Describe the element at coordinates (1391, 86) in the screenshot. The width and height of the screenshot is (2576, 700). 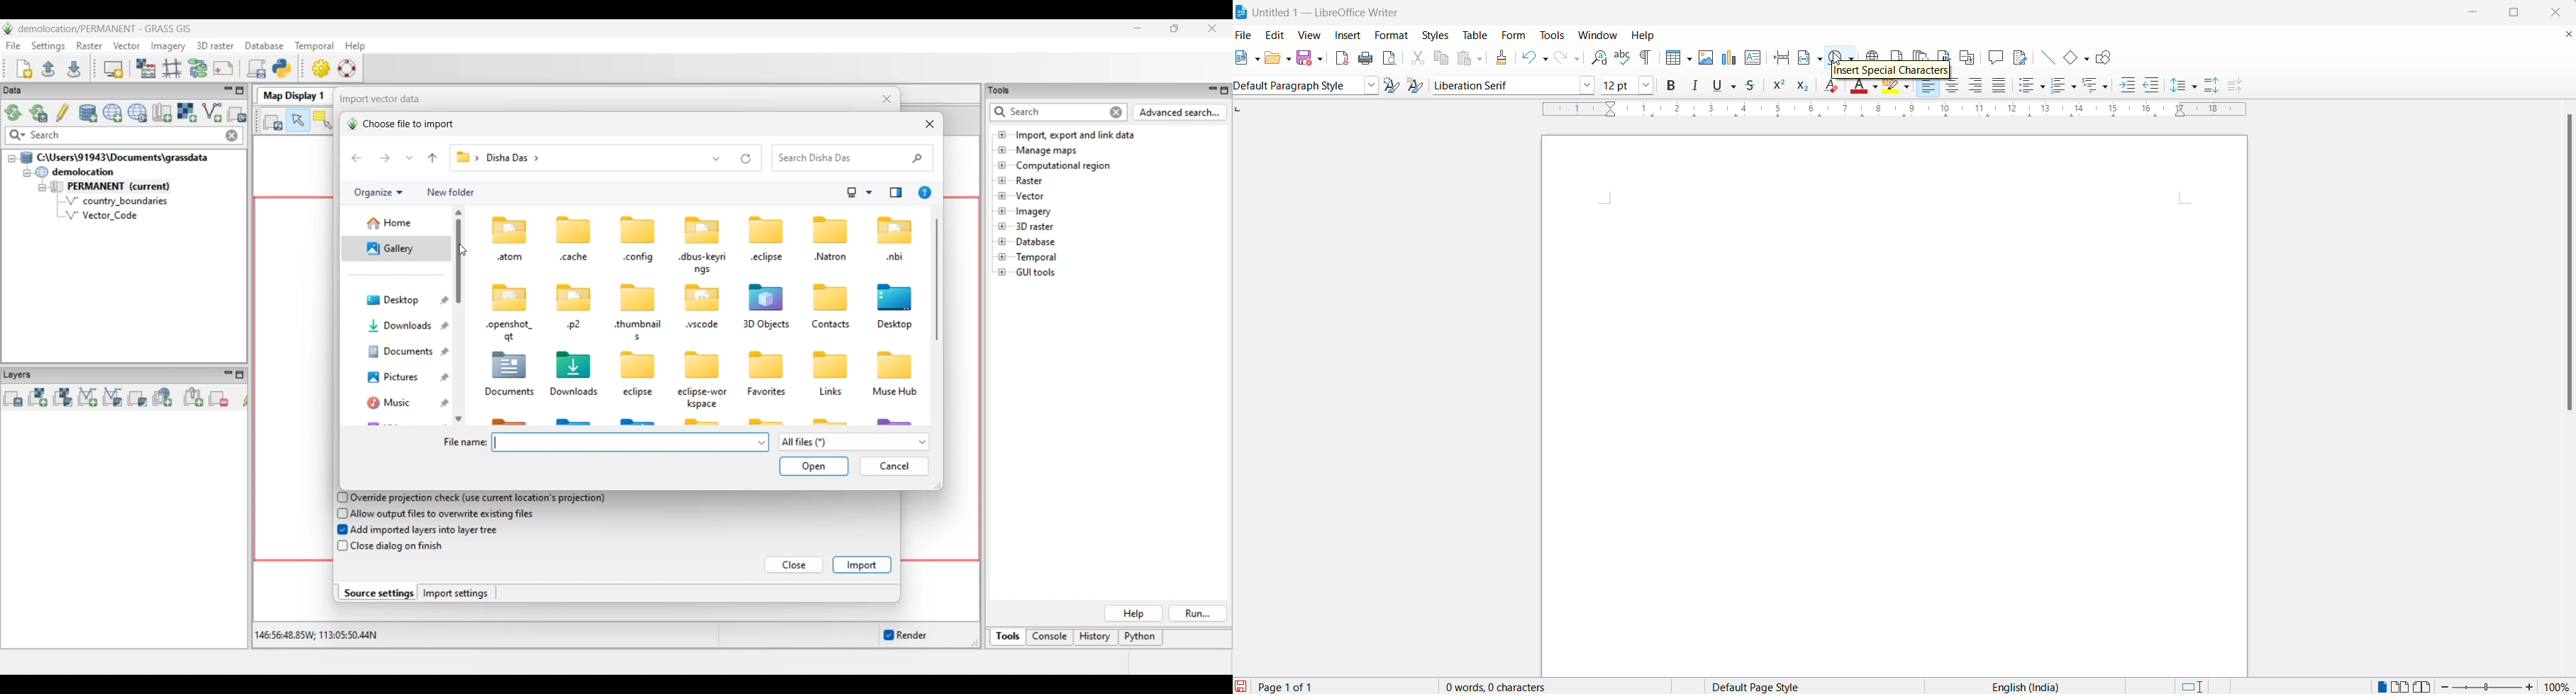
I see `update selected style` at that location.